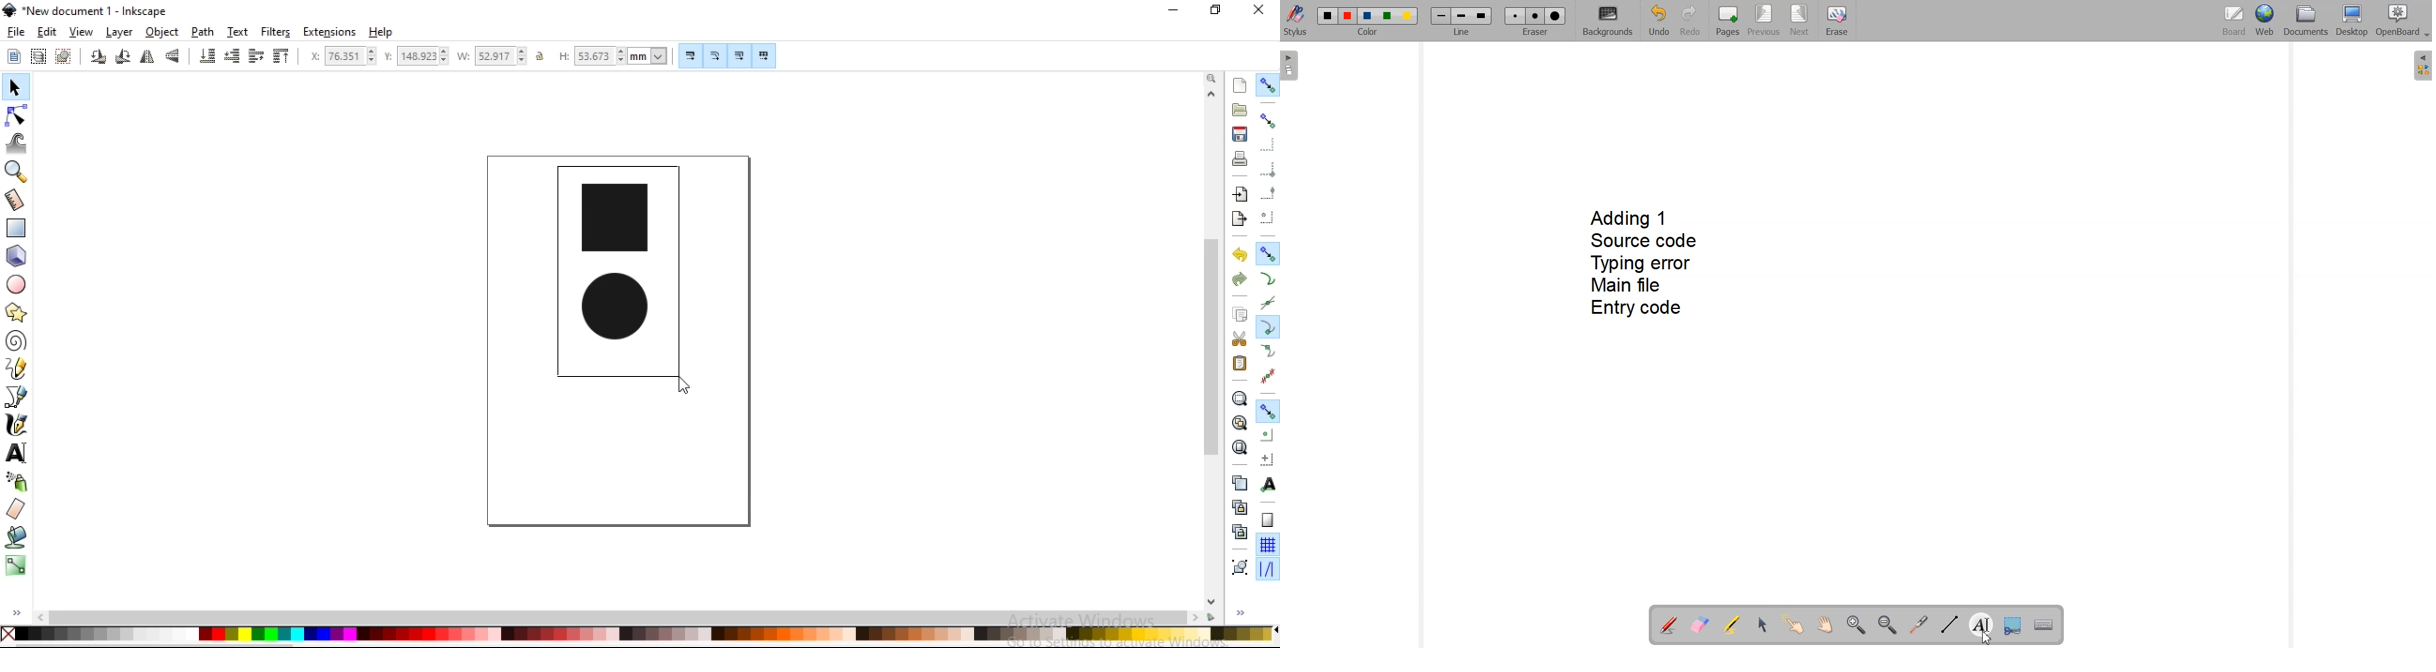 The image size is (2436, 672). I want to click on snap to grids, so click(1267, 544).